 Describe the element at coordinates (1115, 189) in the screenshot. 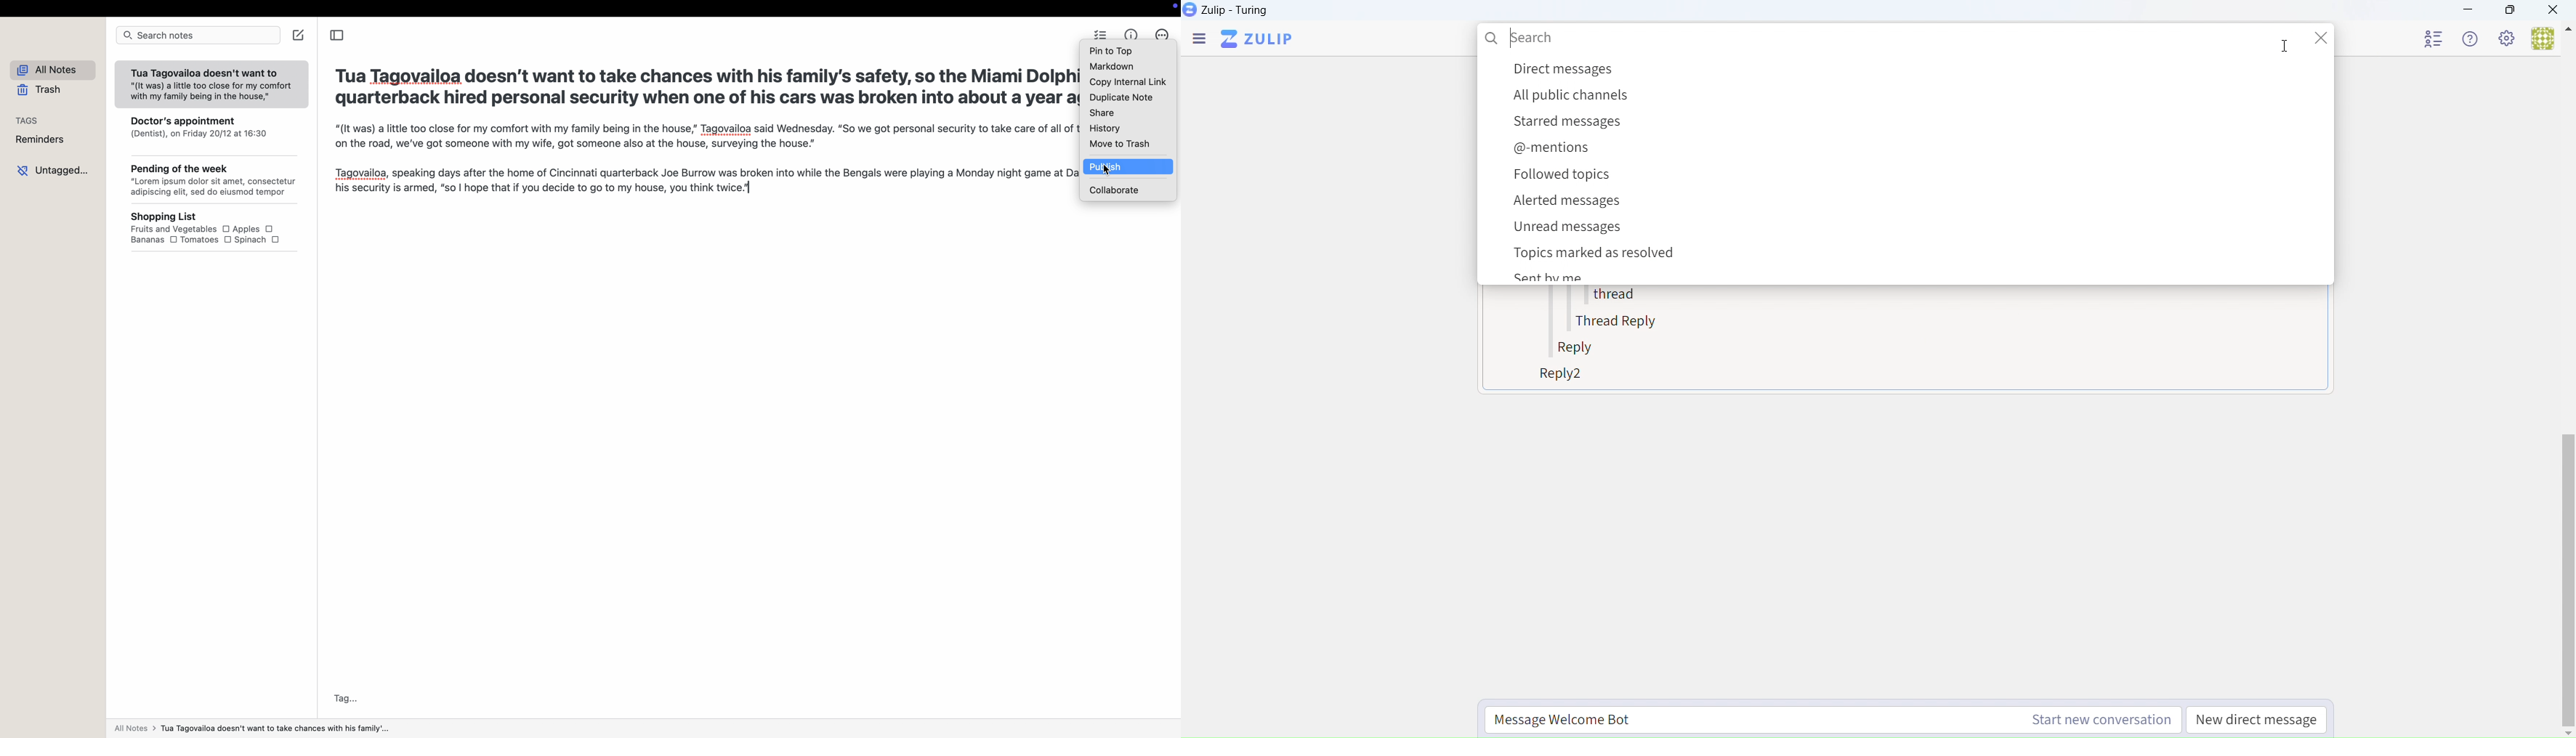

I see `collaborate` at that location.